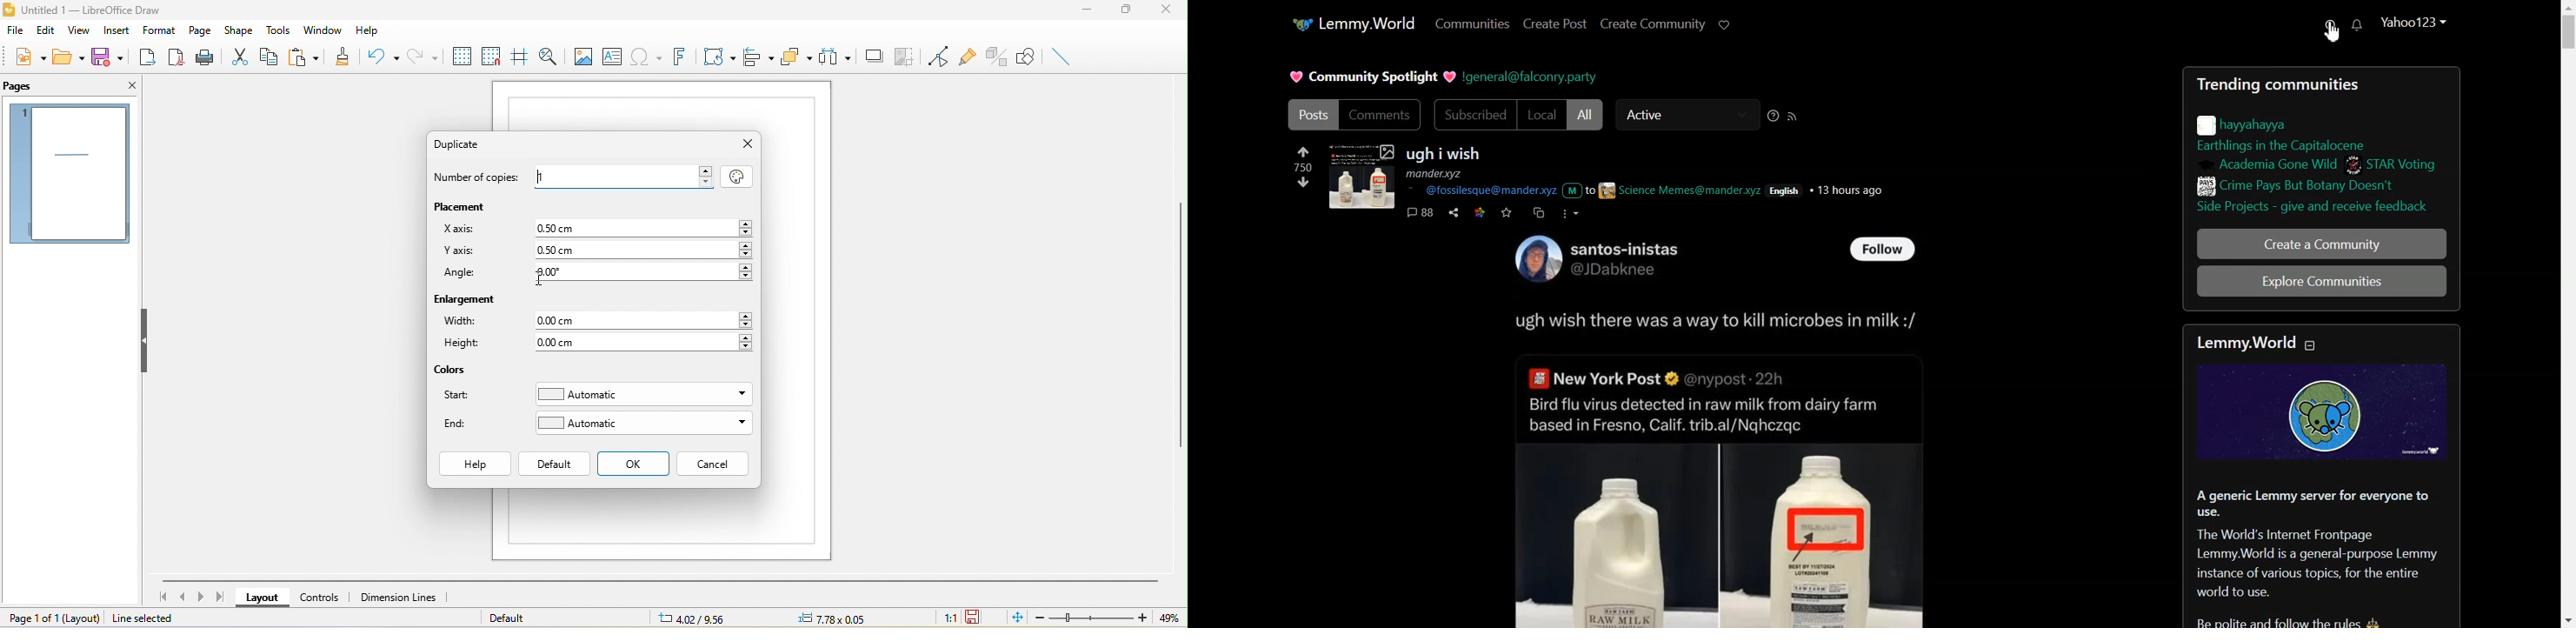 This screenshot has height=644, width=2576. Describe the element at coordinates (406, 598) in the screenshot. I see `dimension lines` at that location.